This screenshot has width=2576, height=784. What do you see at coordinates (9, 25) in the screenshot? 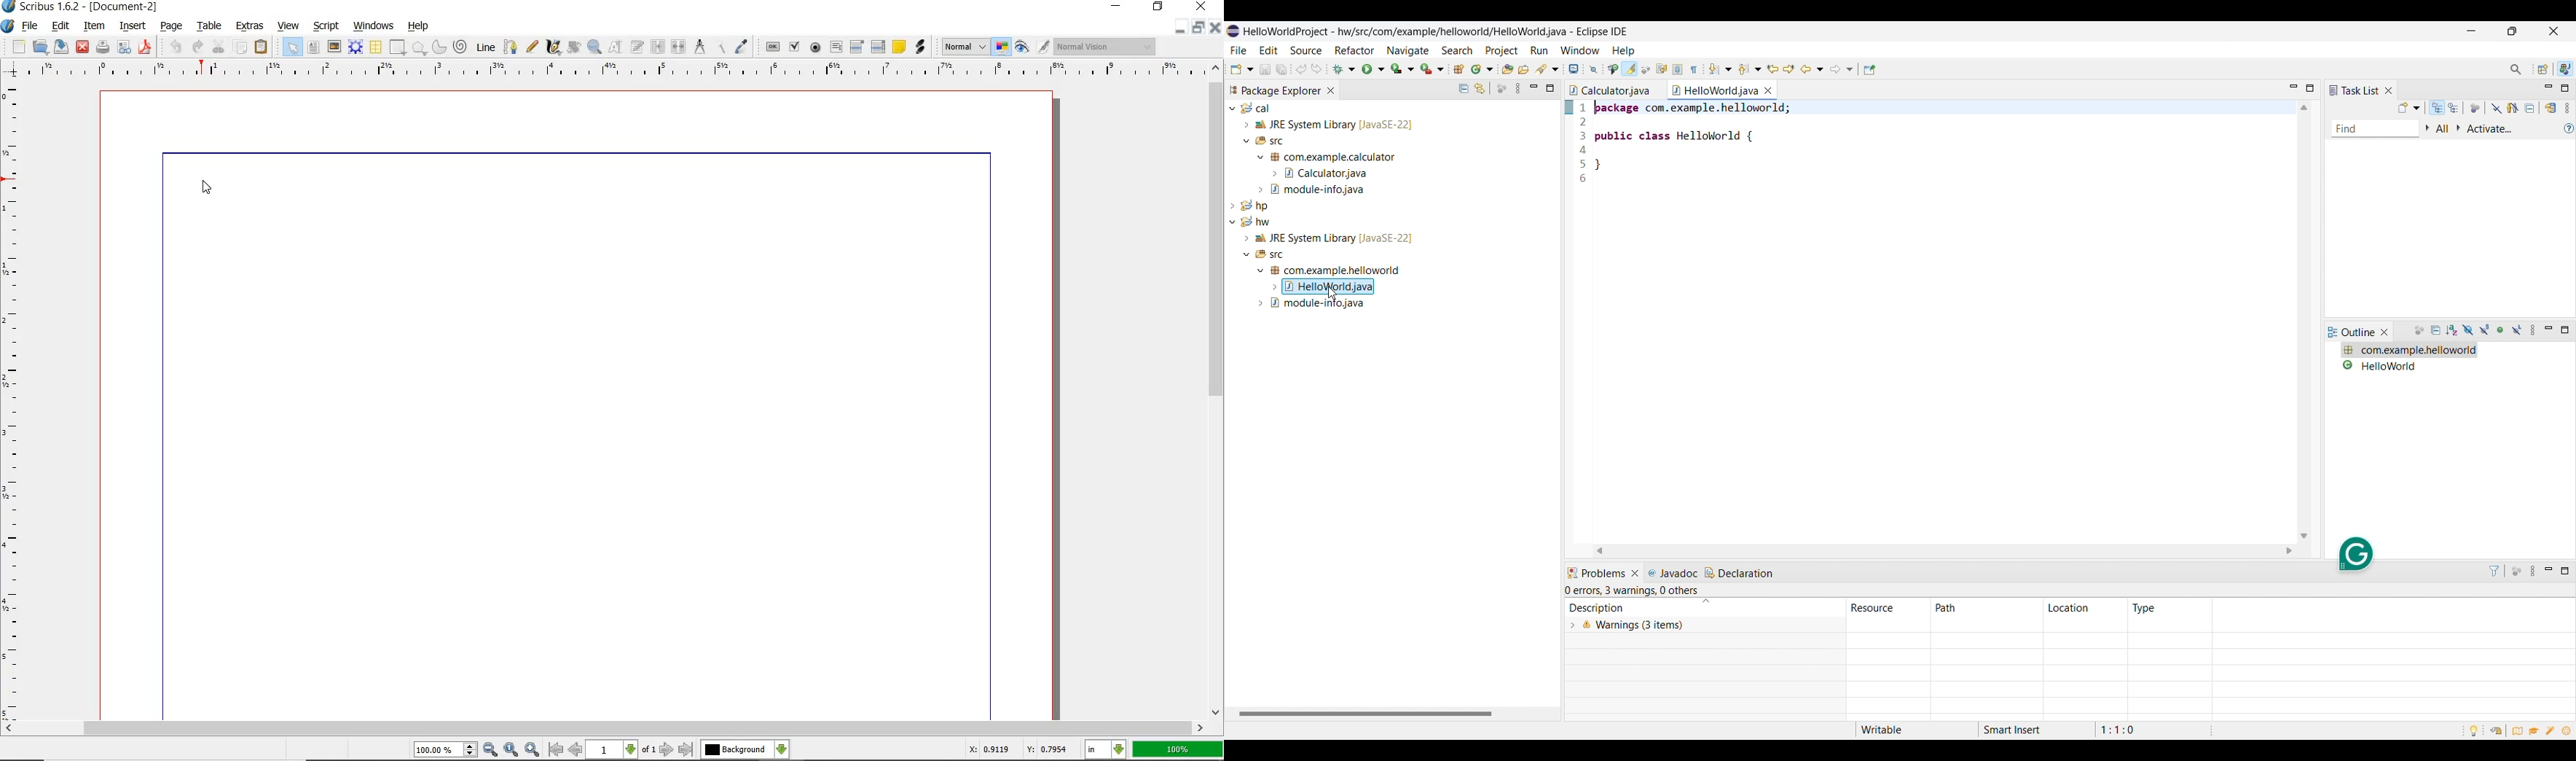
I see `system logo` at bounding box center [9, 25].